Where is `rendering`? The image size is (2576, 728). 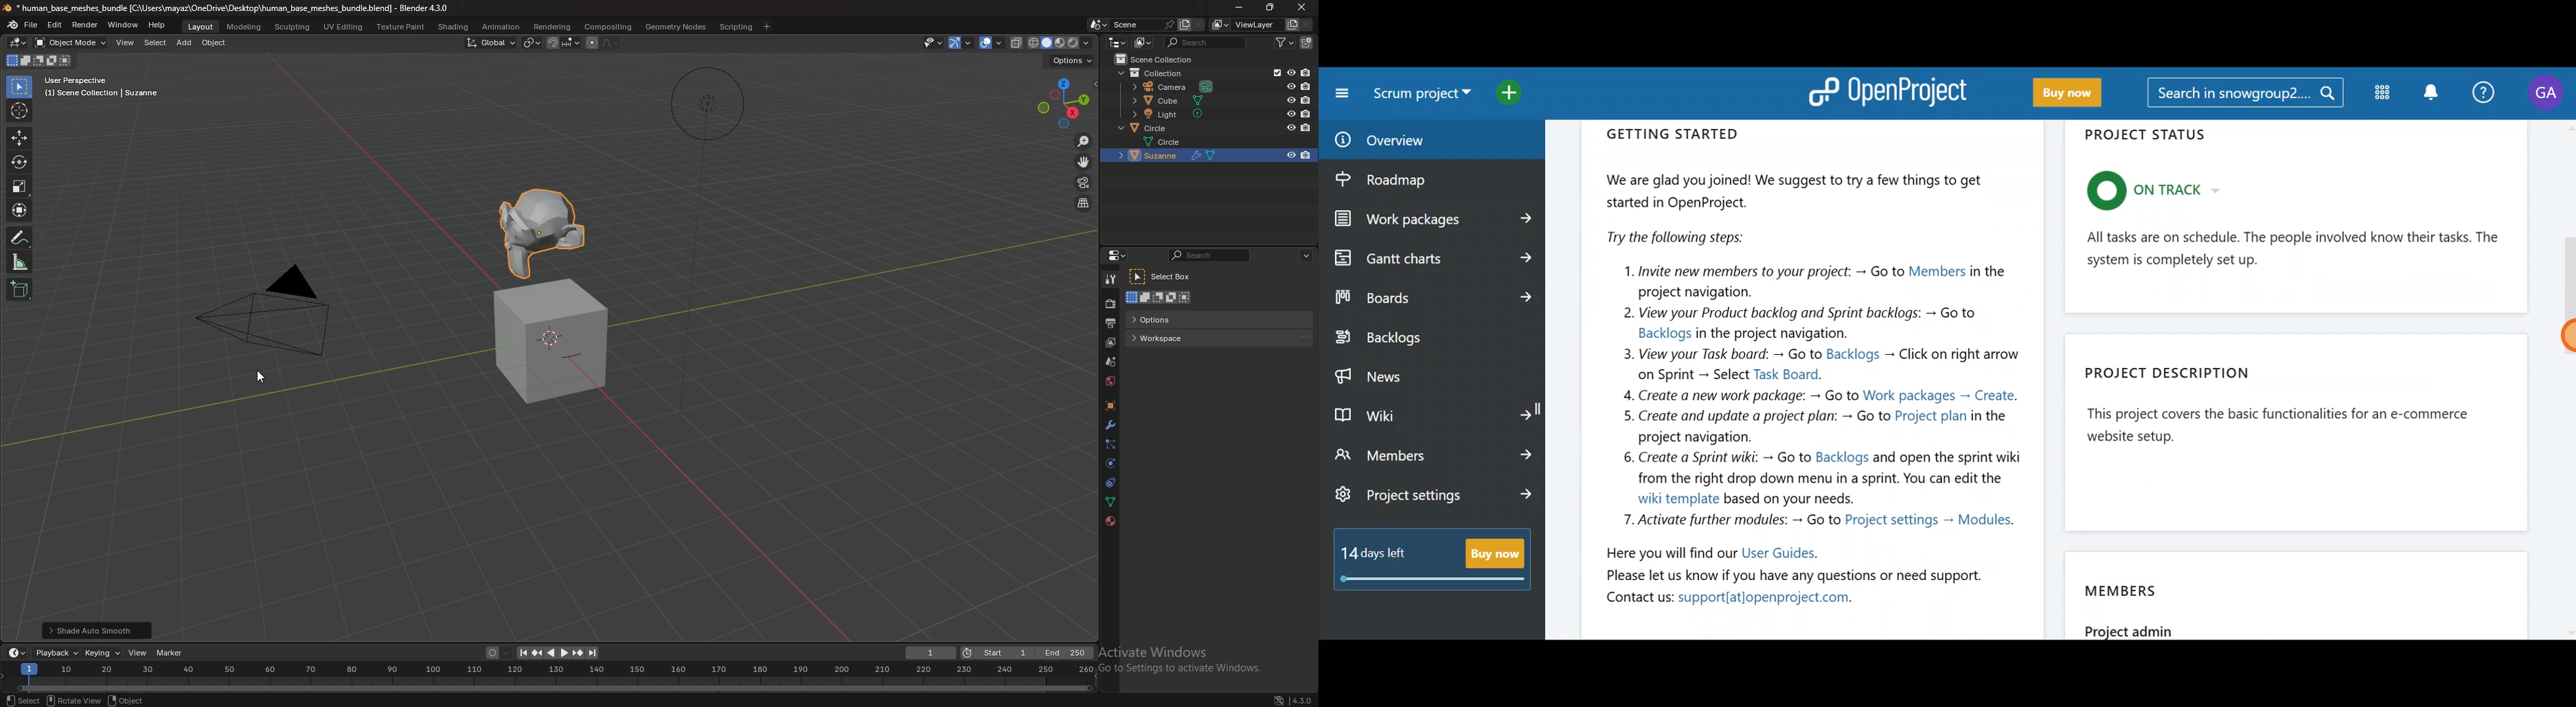
rendering is located at coordinates (553, 27).